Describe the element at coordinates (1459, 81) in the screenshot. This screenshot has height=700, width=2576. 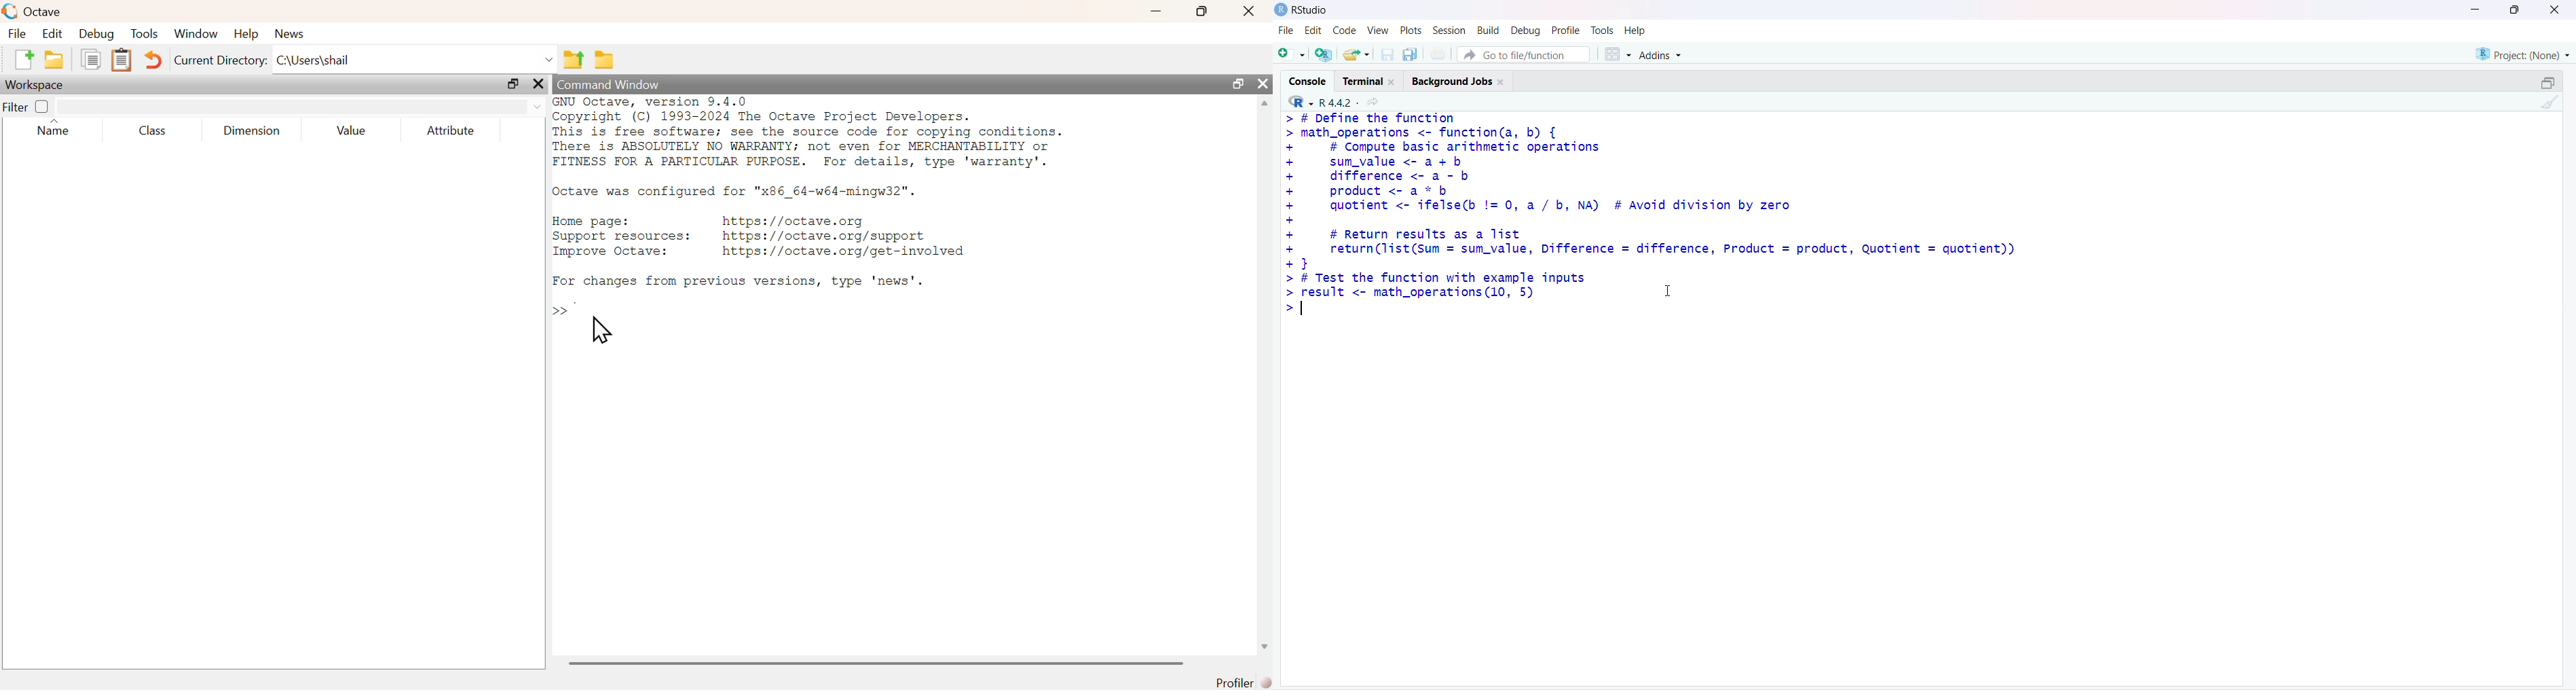
I see `Background Jobs` at that location.